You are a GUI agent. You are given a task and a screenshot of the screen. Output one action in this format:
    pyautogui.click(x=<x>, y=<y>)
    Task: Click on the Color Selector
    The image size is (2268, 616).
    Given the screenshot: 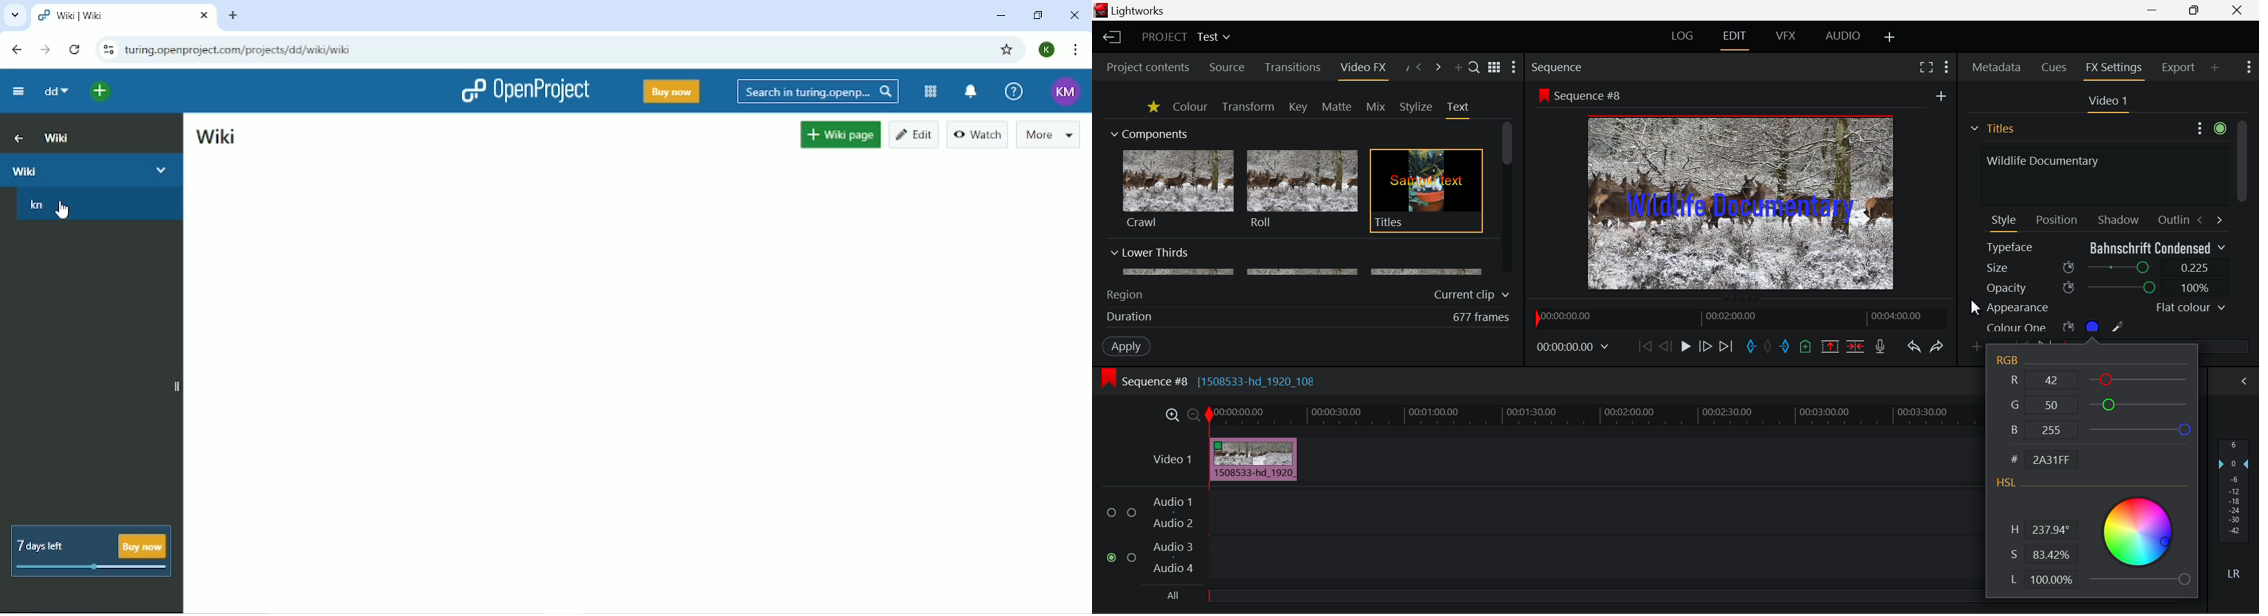 What is the action you would take?
    pyautogui.click(x=2139, y=539)
    